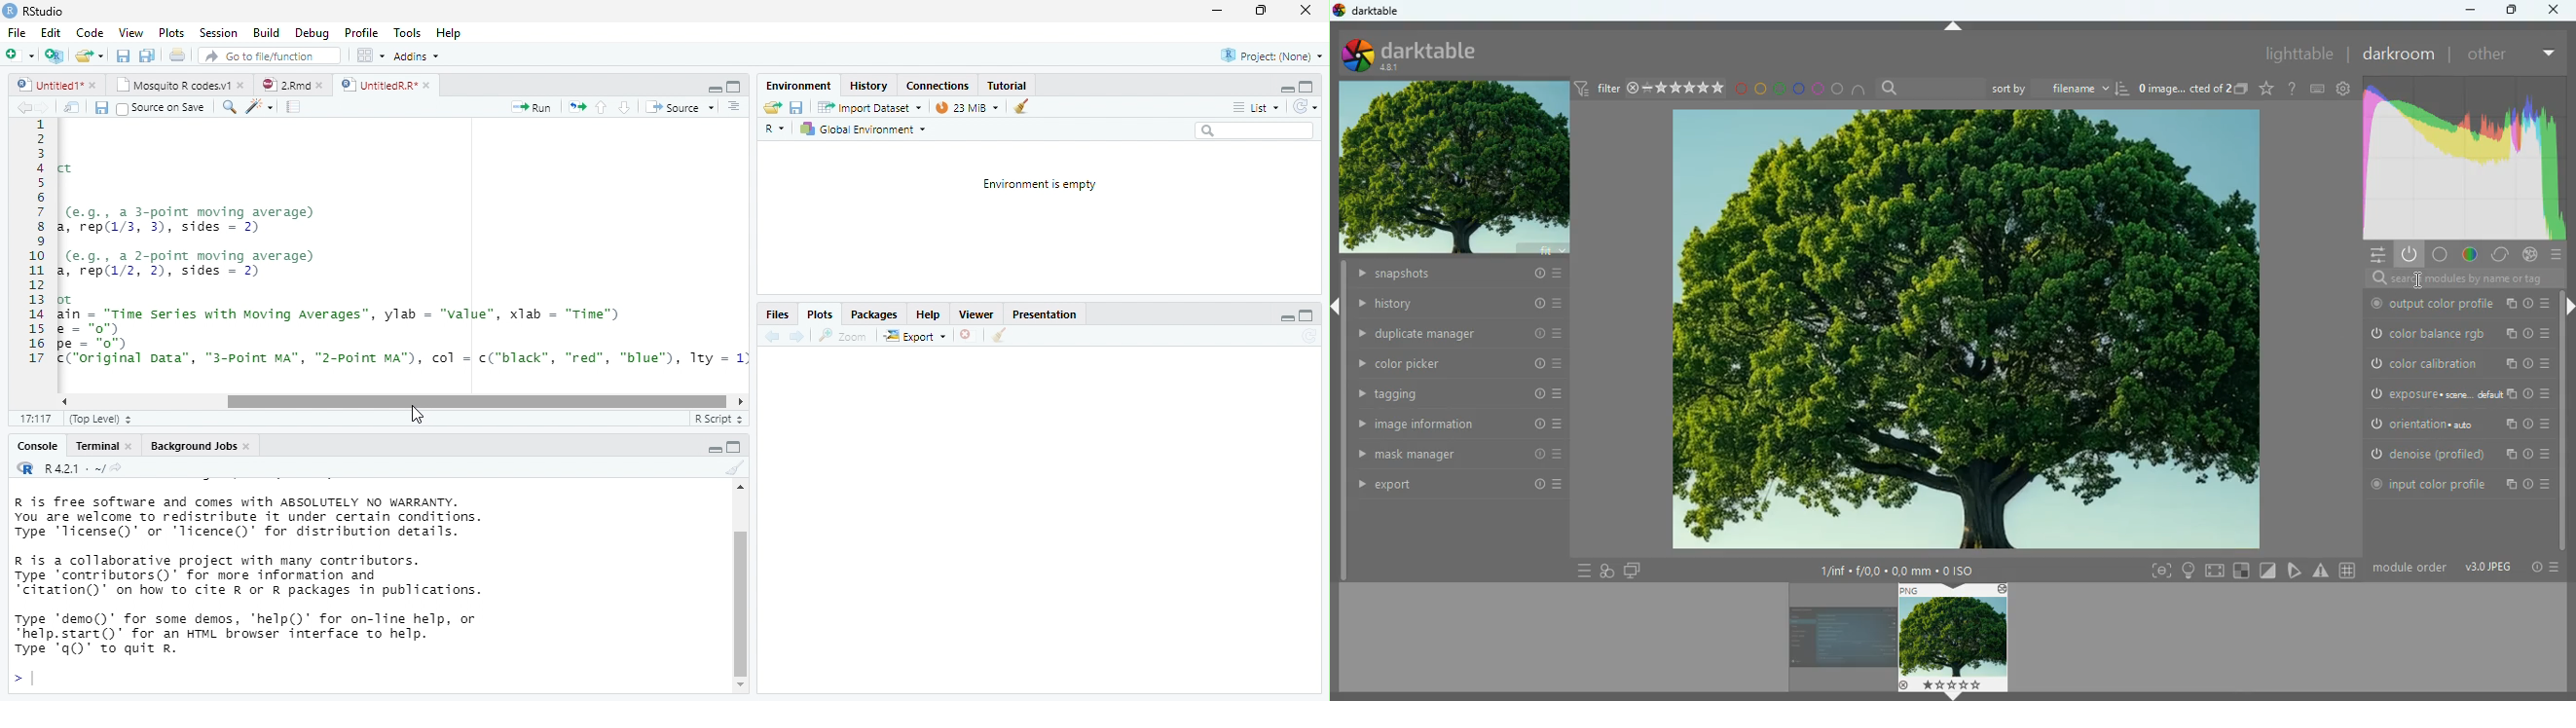 This screenshot has width=2576, height=728. What do you see at coordinates (734, 446) in the screenshot?
I see `minimize` at bounding box center [734, 446].